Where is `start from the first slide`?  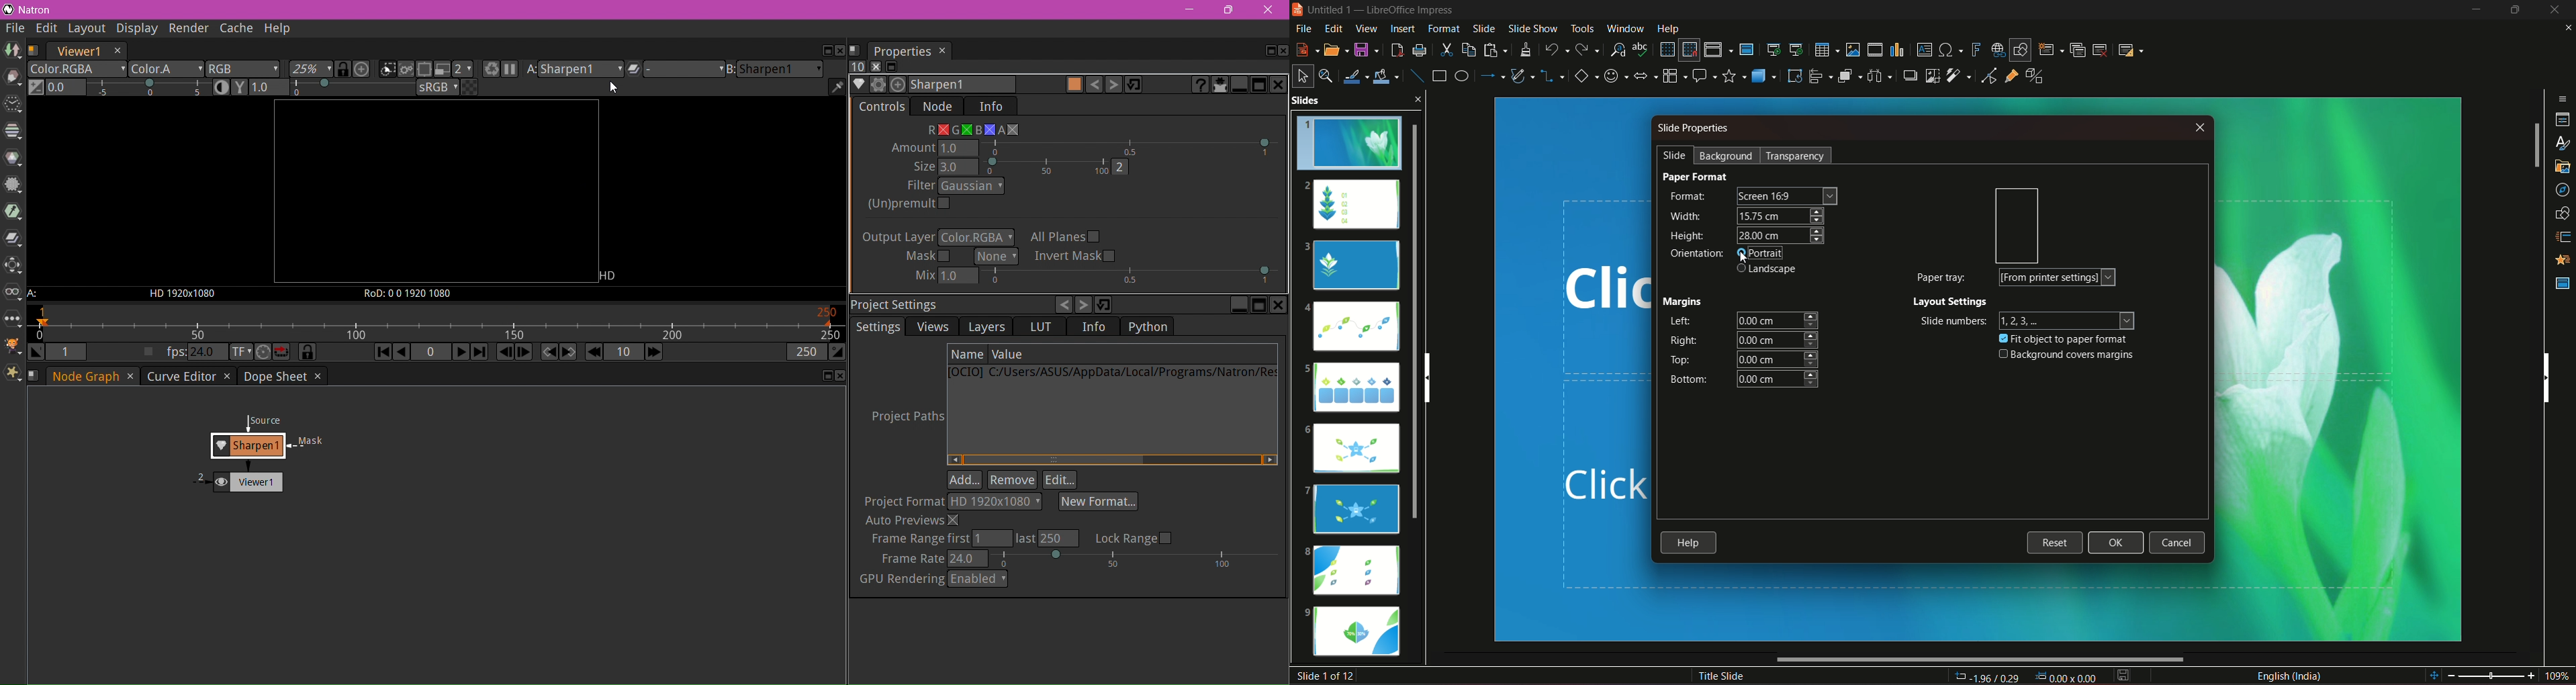 start from the first slide is located at coordinates (1773, 48).